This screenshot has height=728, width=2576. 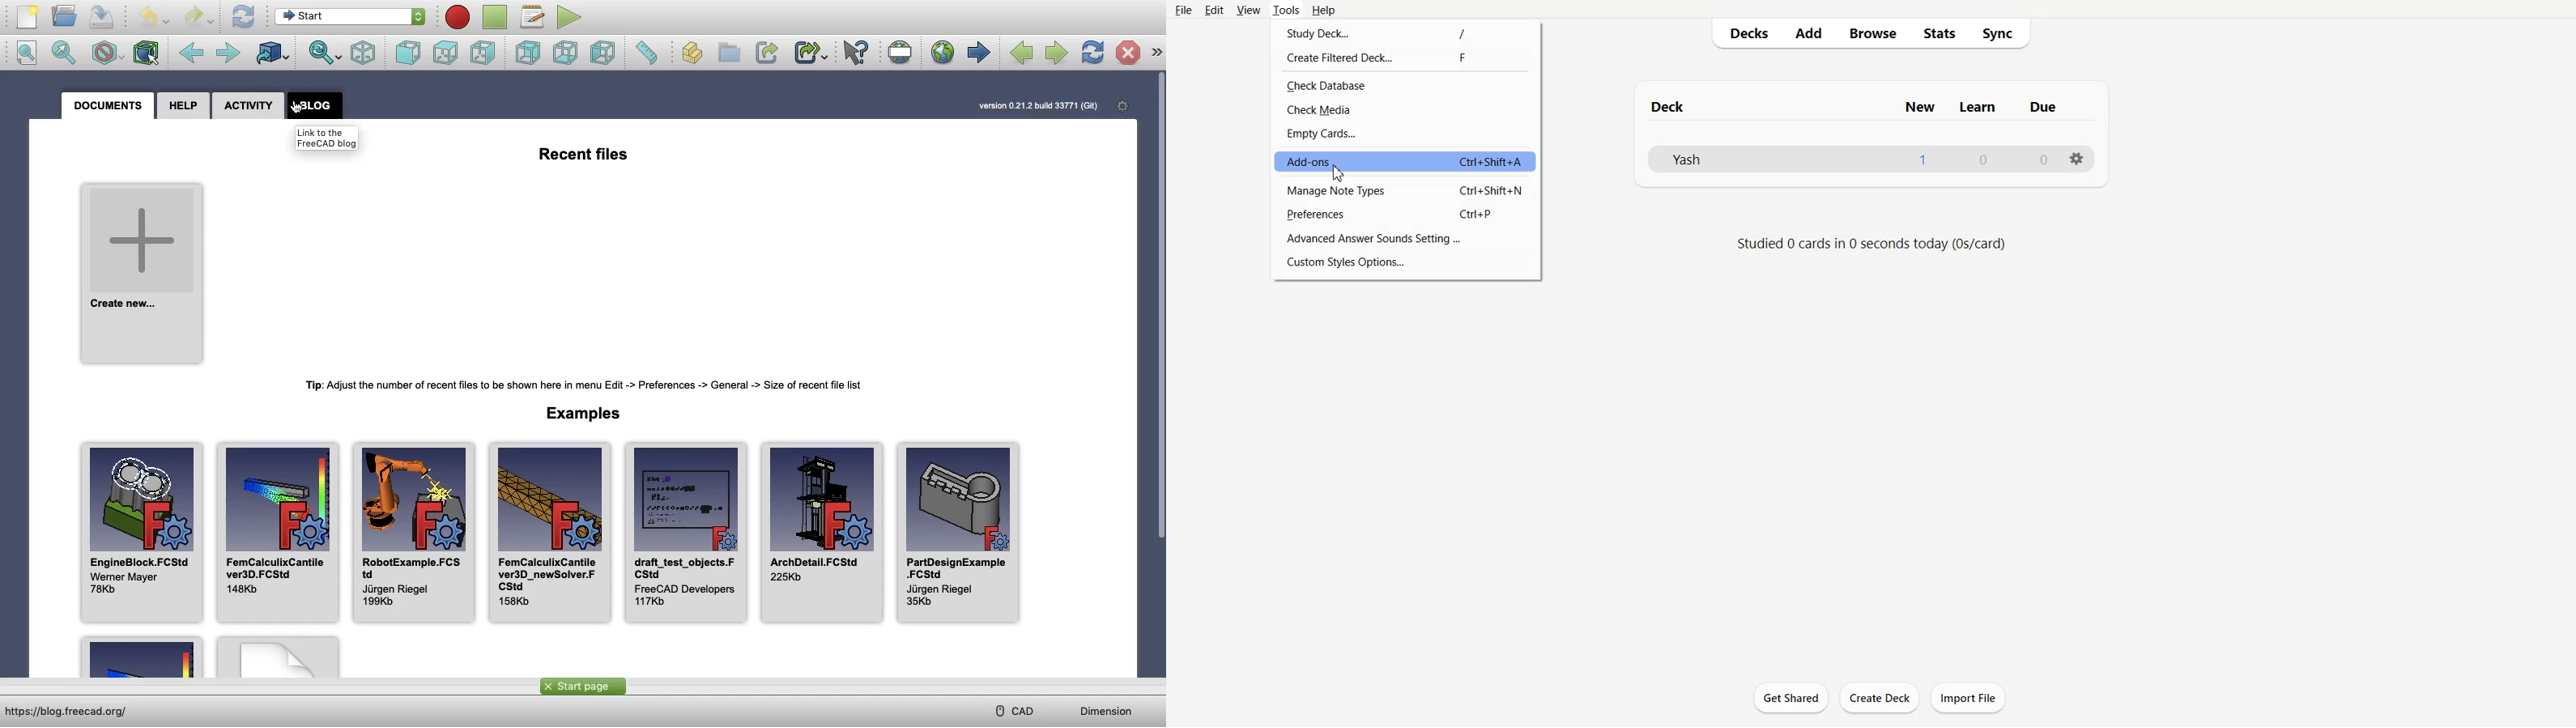 What do you see at coordinates (108, 106) in the screenshot?
I see `Document` at bounding box center [108, 106].